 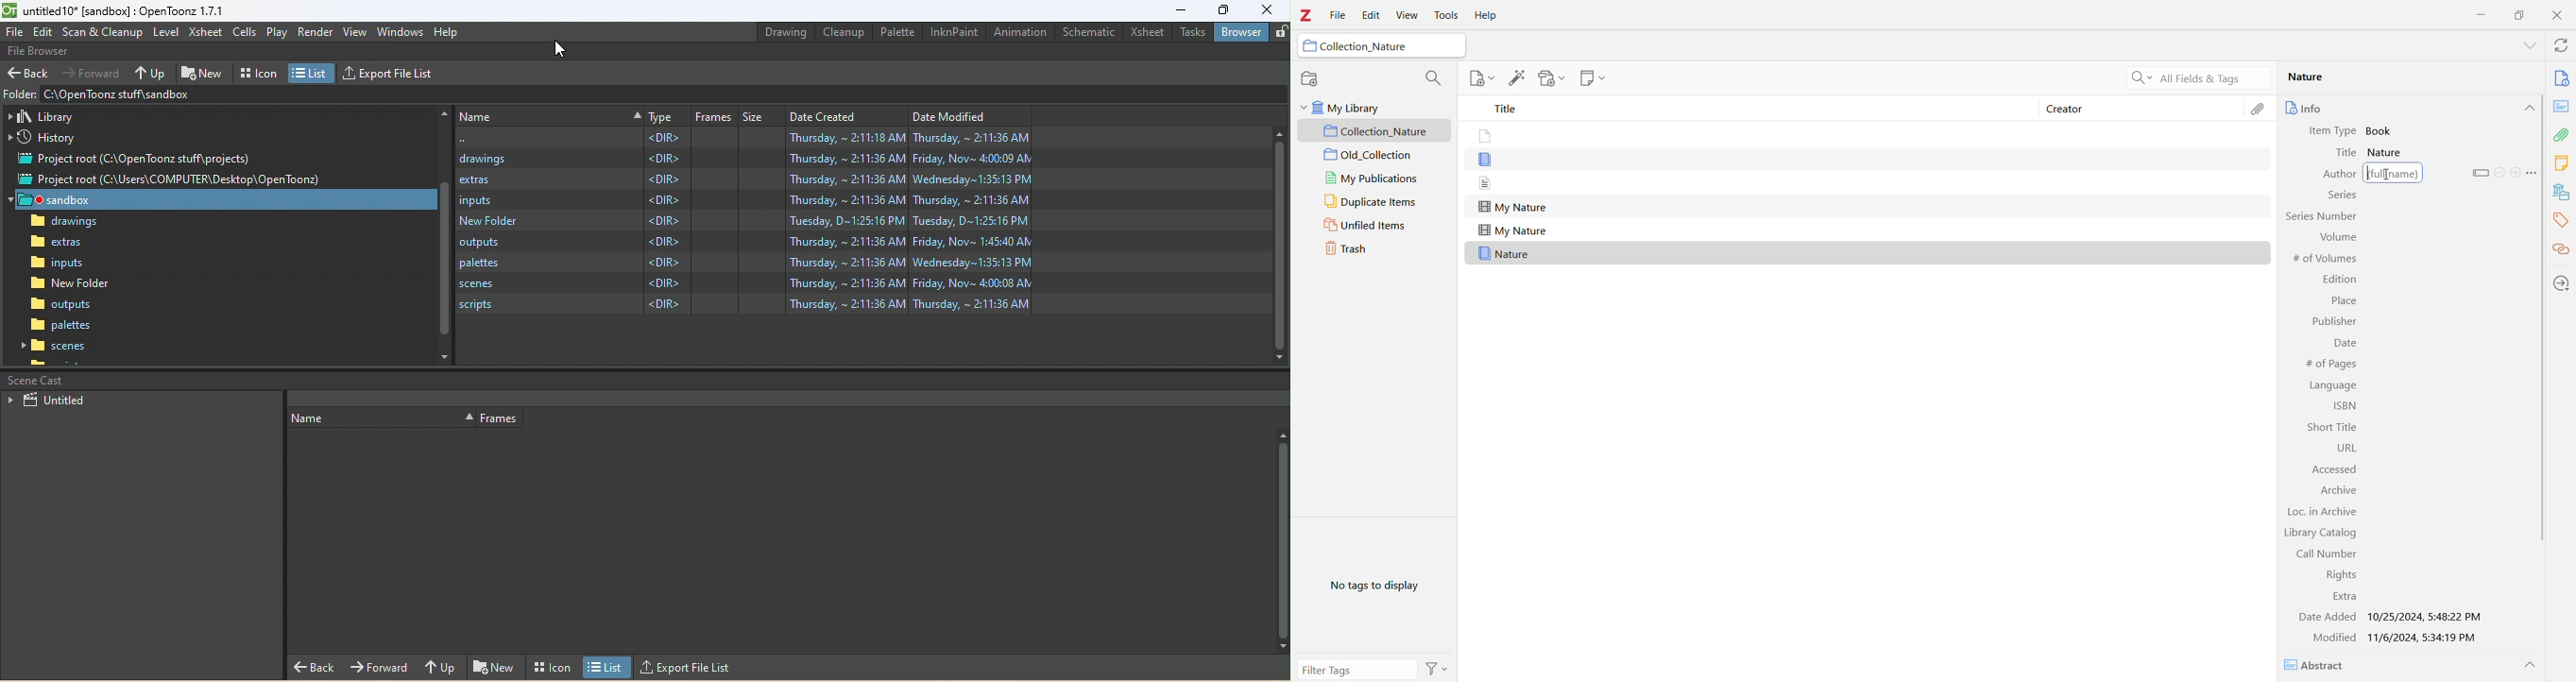 What do you see at coordinates (1310, 46) in the screenshot?
I see `folder icon` at bounding box center [1310, 46].